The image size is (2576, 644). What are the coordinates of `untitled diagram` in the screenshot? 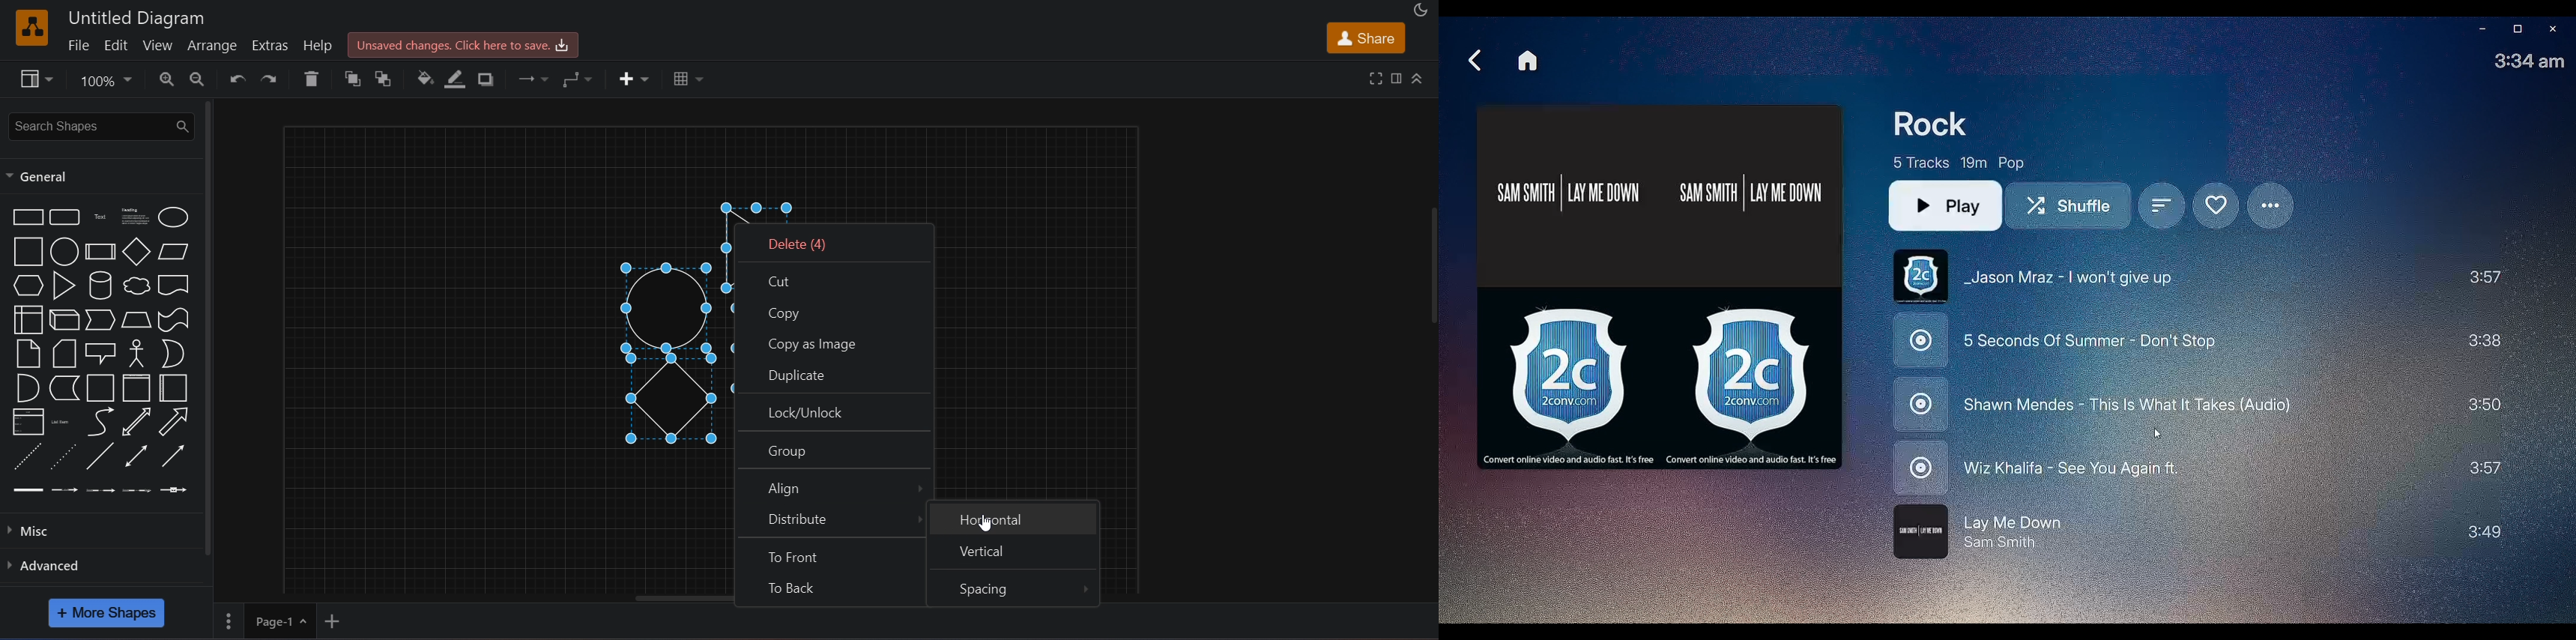 It's located at (138, 16).